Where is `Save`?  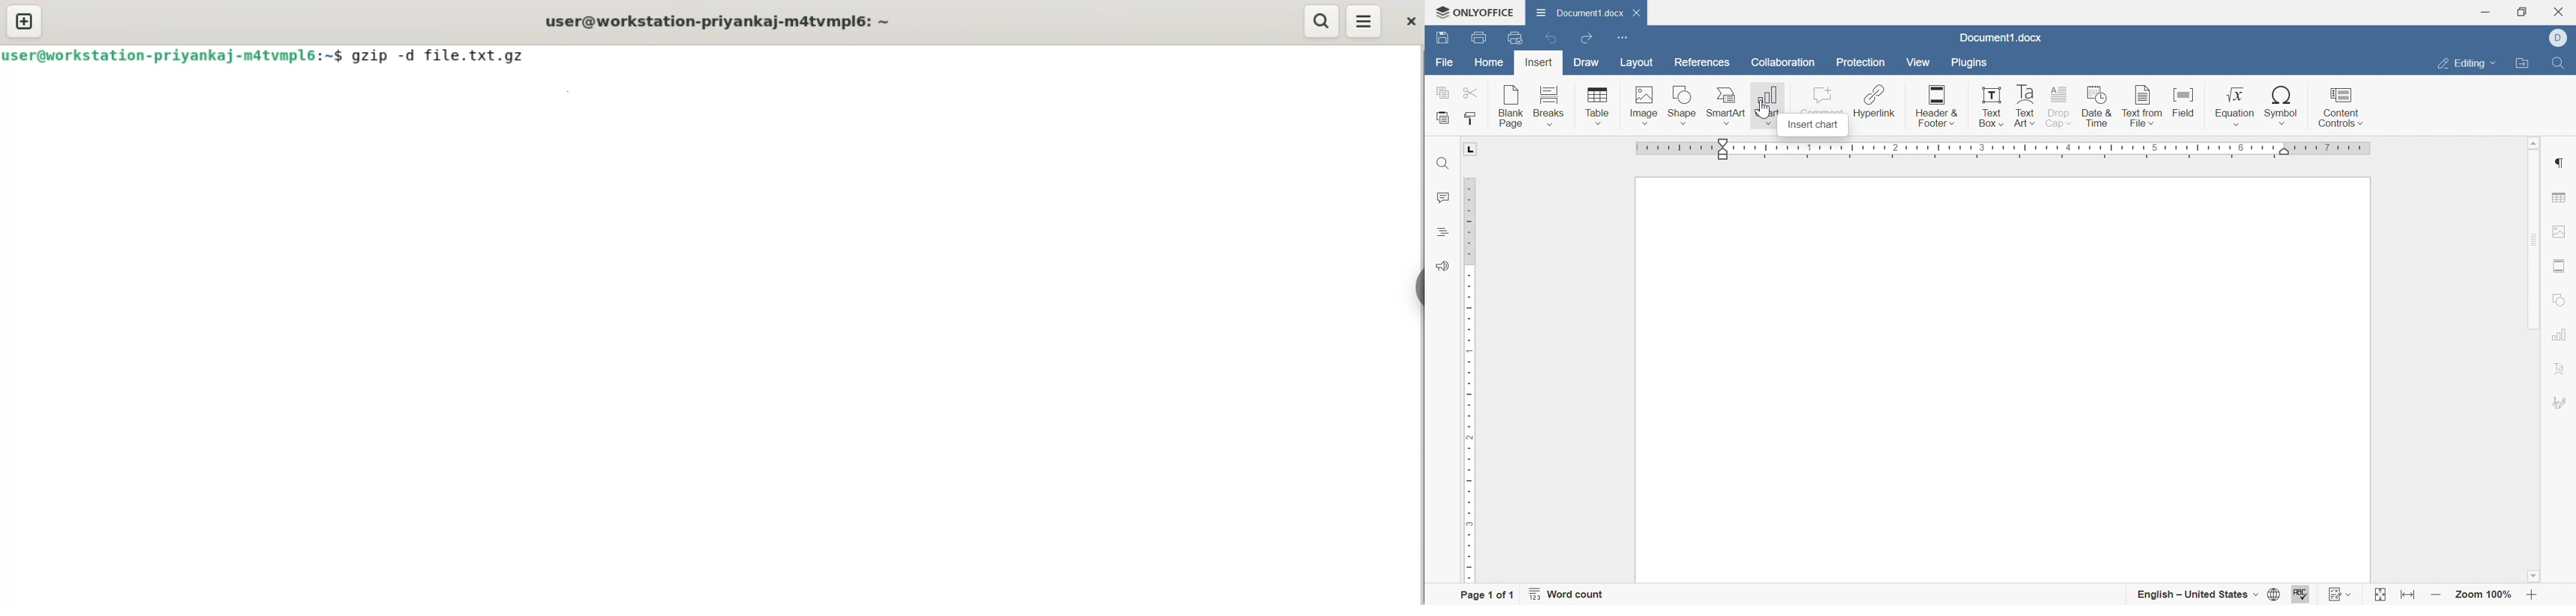 Save is located at coordinates (1442, 39).